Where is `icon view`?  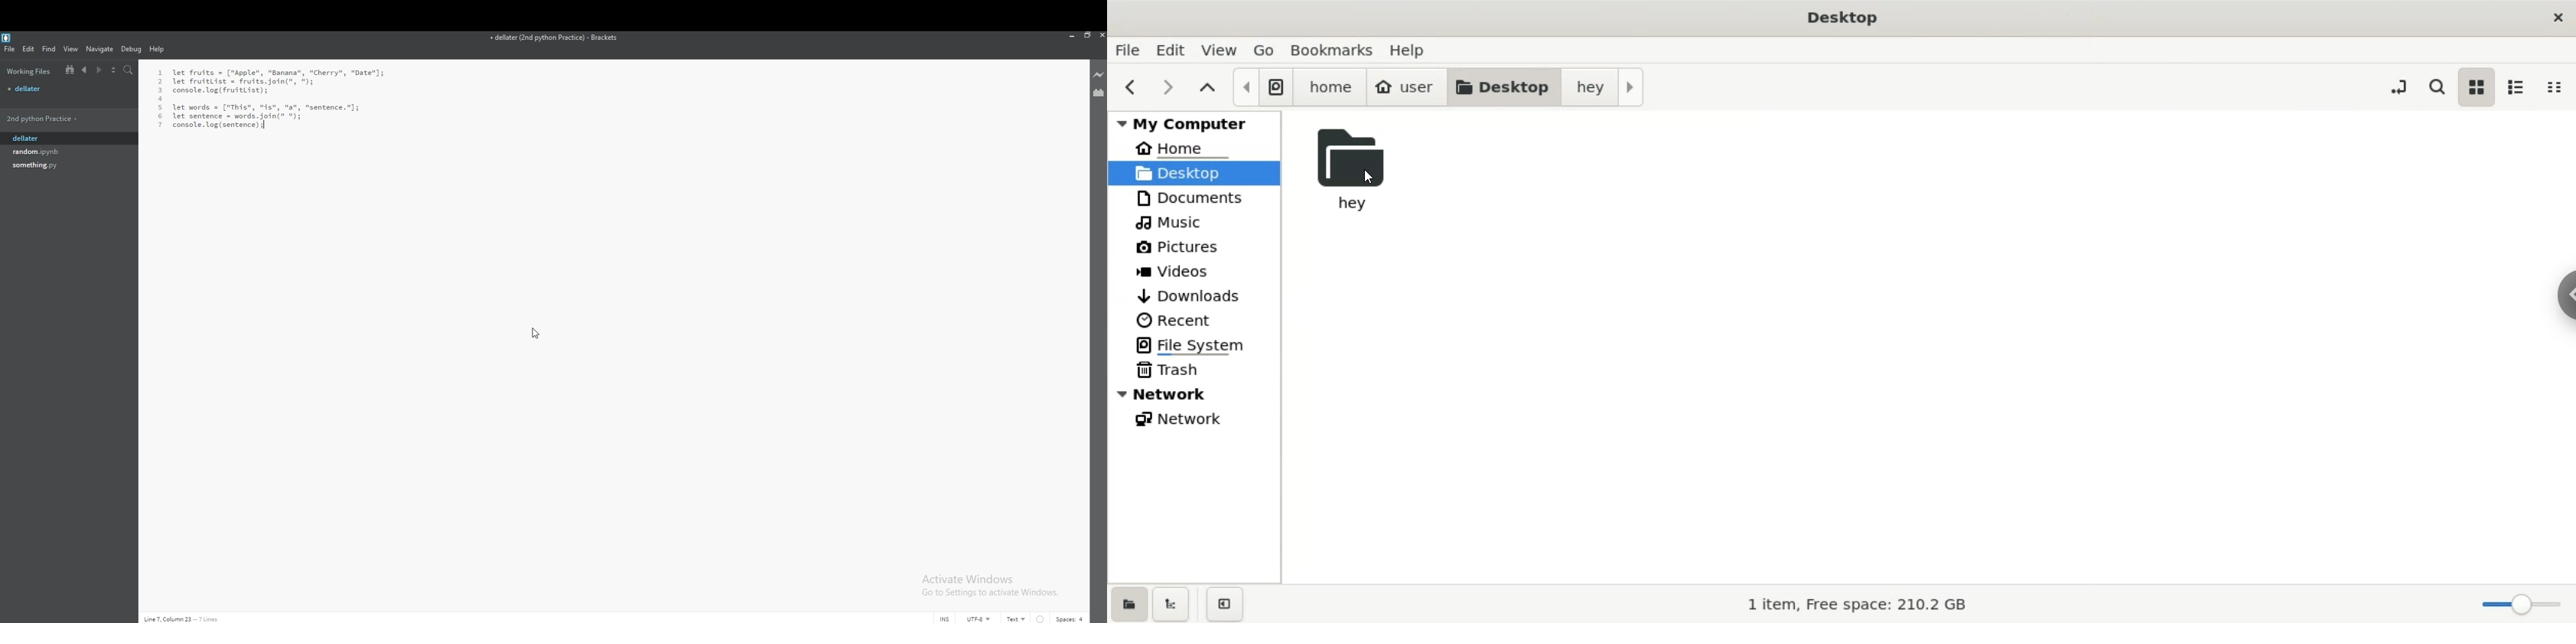
icon view is located at coordinates (2477, 88).